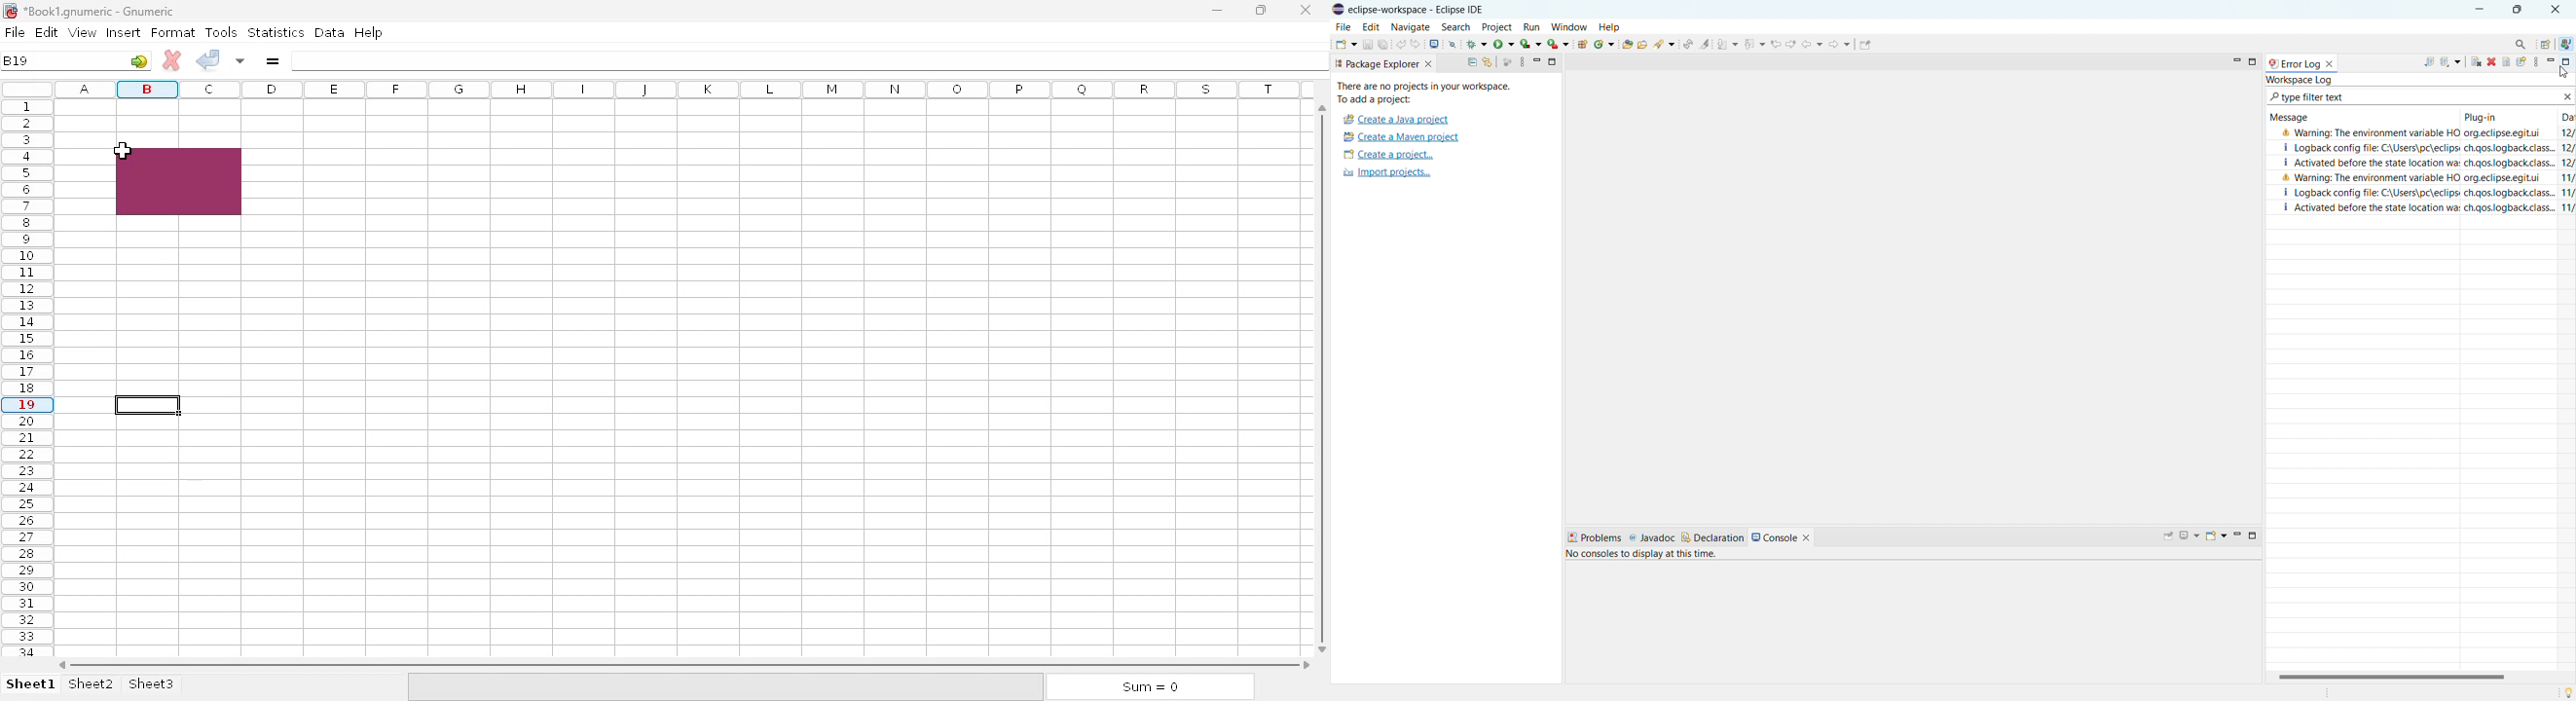  What do you see at coordinates (2492, 62) in the screenshot?
I see `delete log` at bounding box center [2492, 62].